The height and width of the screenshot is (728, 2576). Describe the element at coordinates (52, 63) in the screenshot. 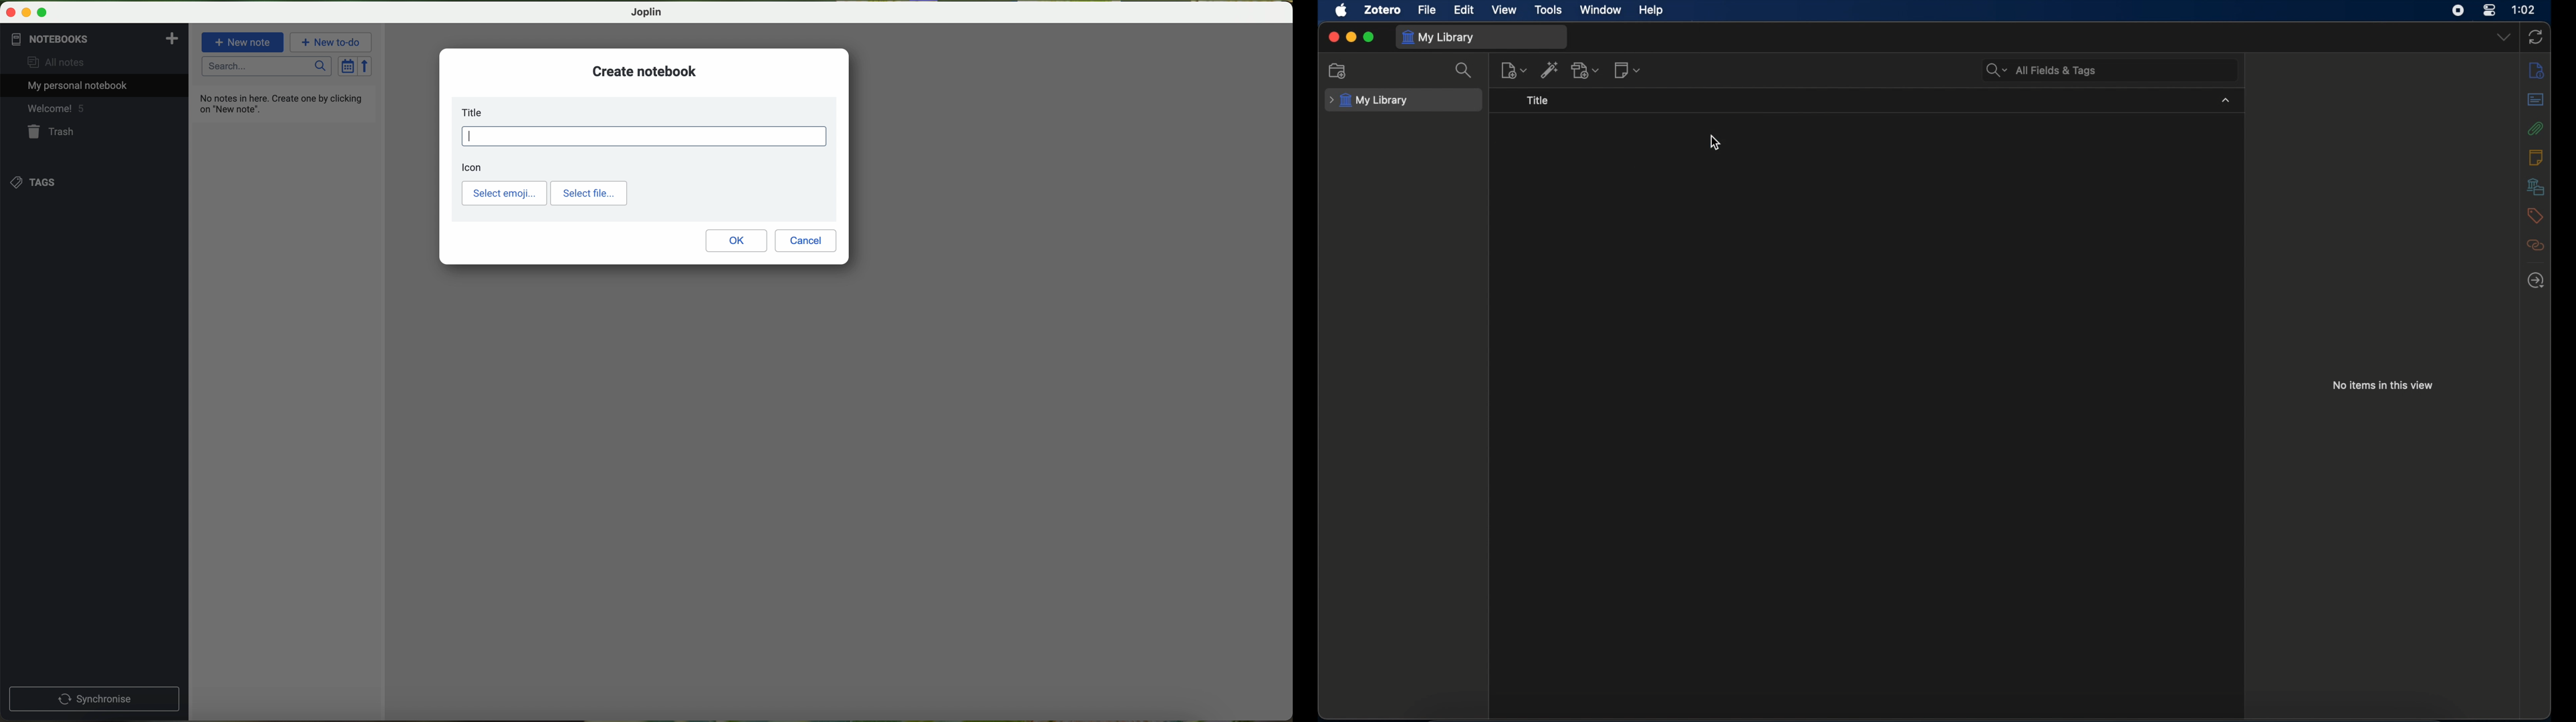

I see `all notes` at that location.